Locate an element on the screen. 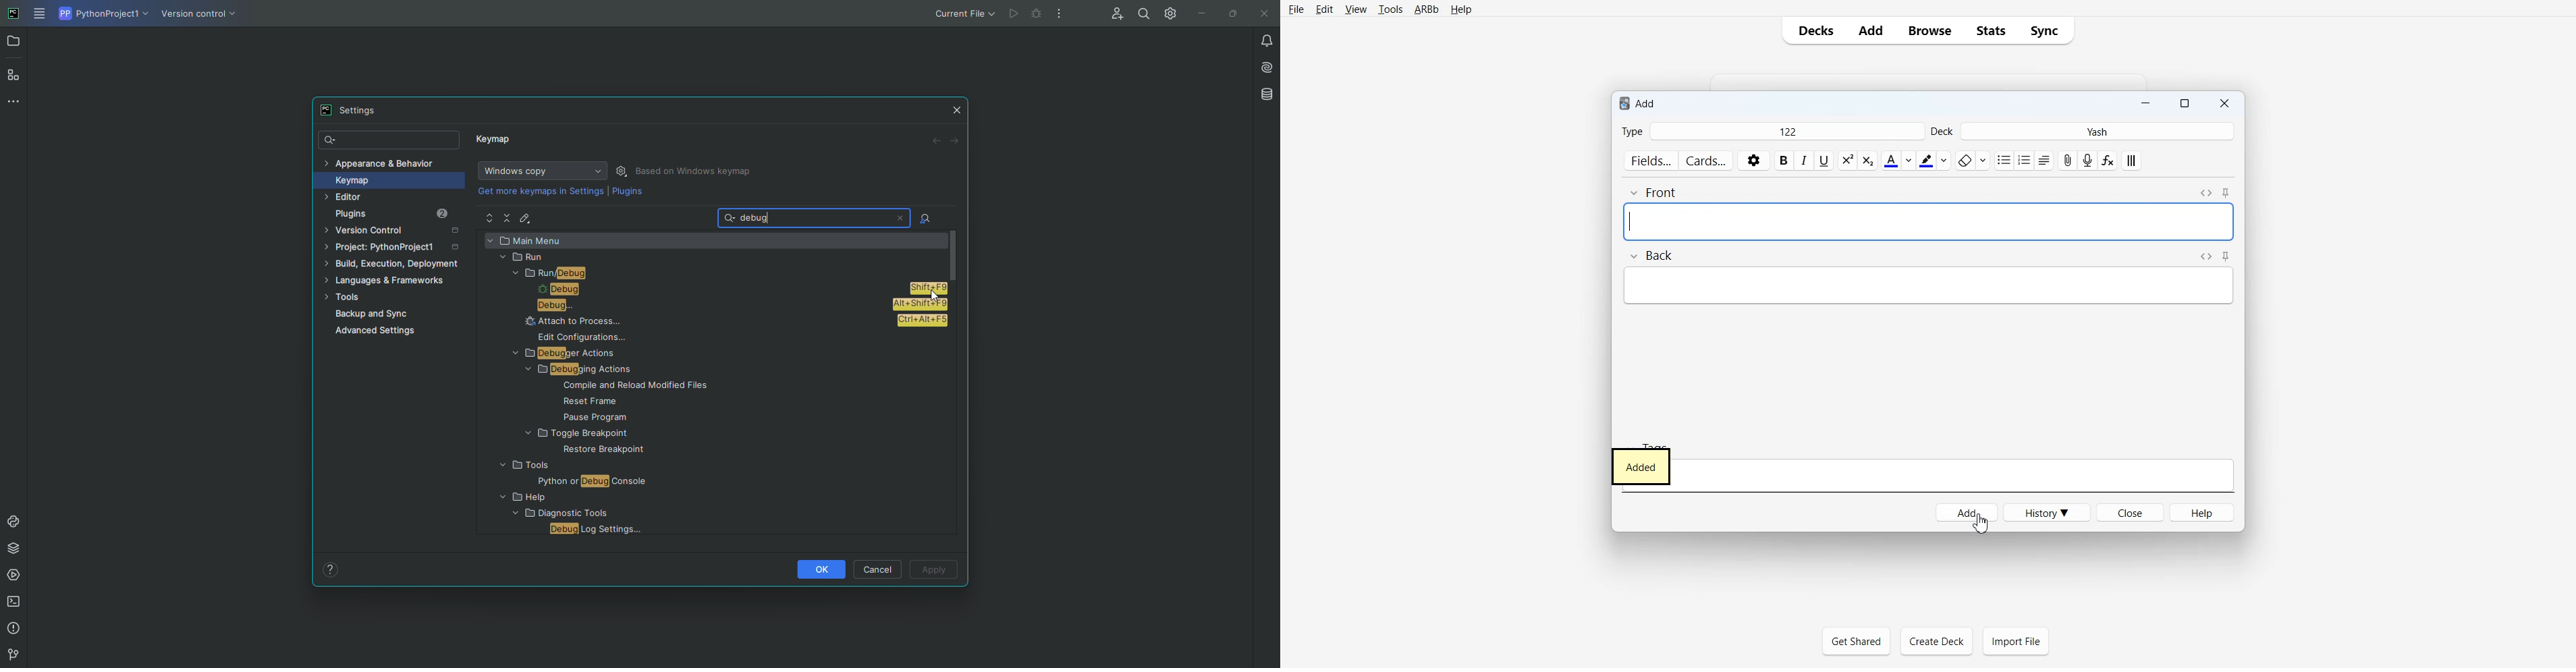 The height and width of the screenshot is (672, 2576). function is located at coordinates (2108, 161).